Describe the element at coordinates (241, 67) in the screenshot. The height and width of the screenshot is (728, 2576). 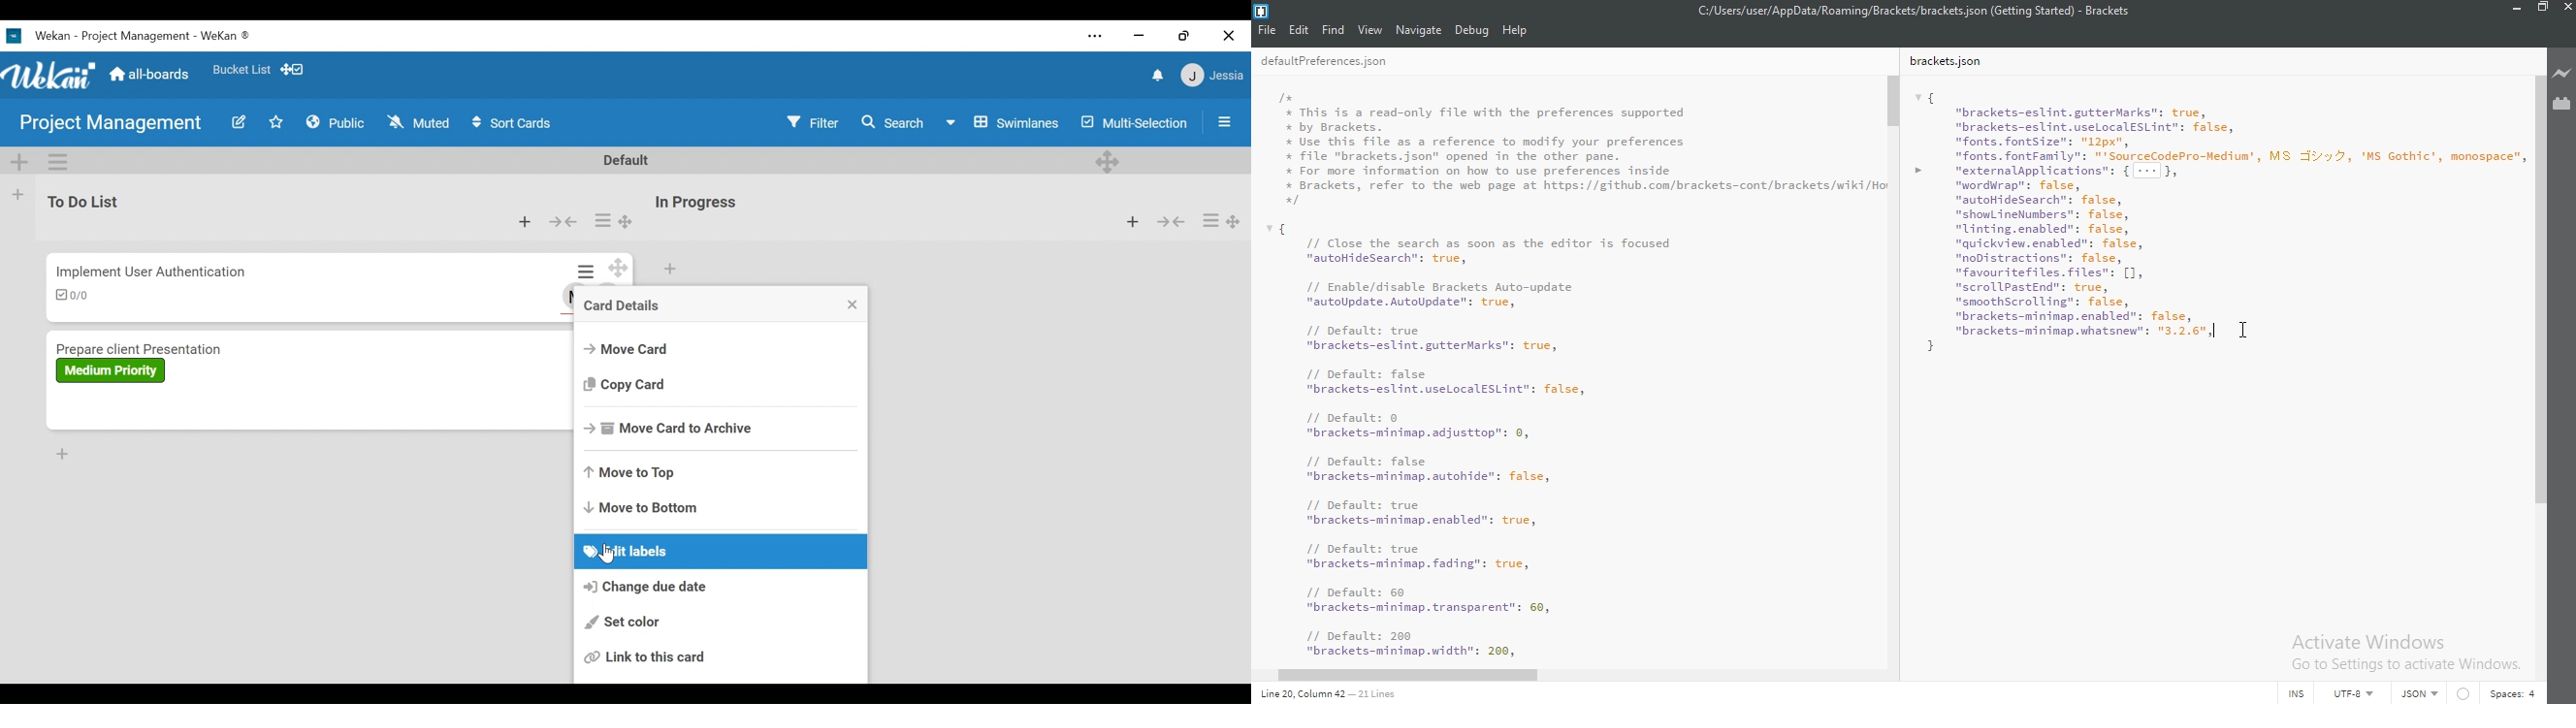
I see `Favorites` at that location.